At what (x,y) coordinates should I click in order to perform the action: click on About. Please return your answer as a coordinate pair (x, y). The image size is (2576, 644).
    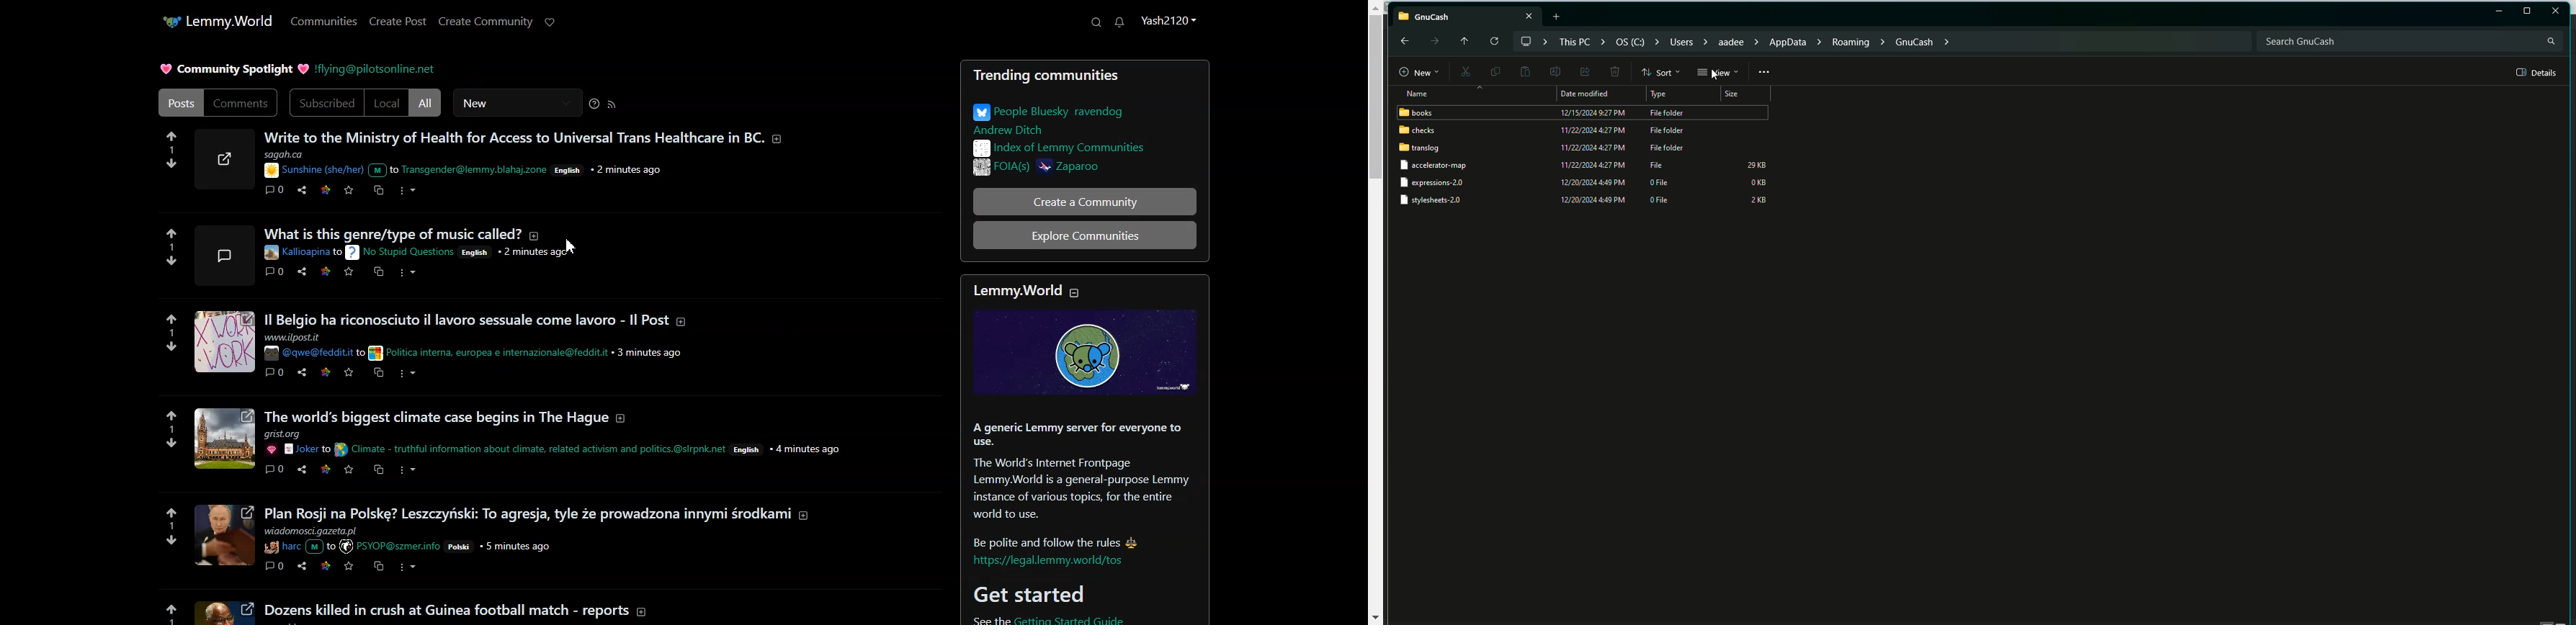
    Looking at the image, I should click on (782, 136).